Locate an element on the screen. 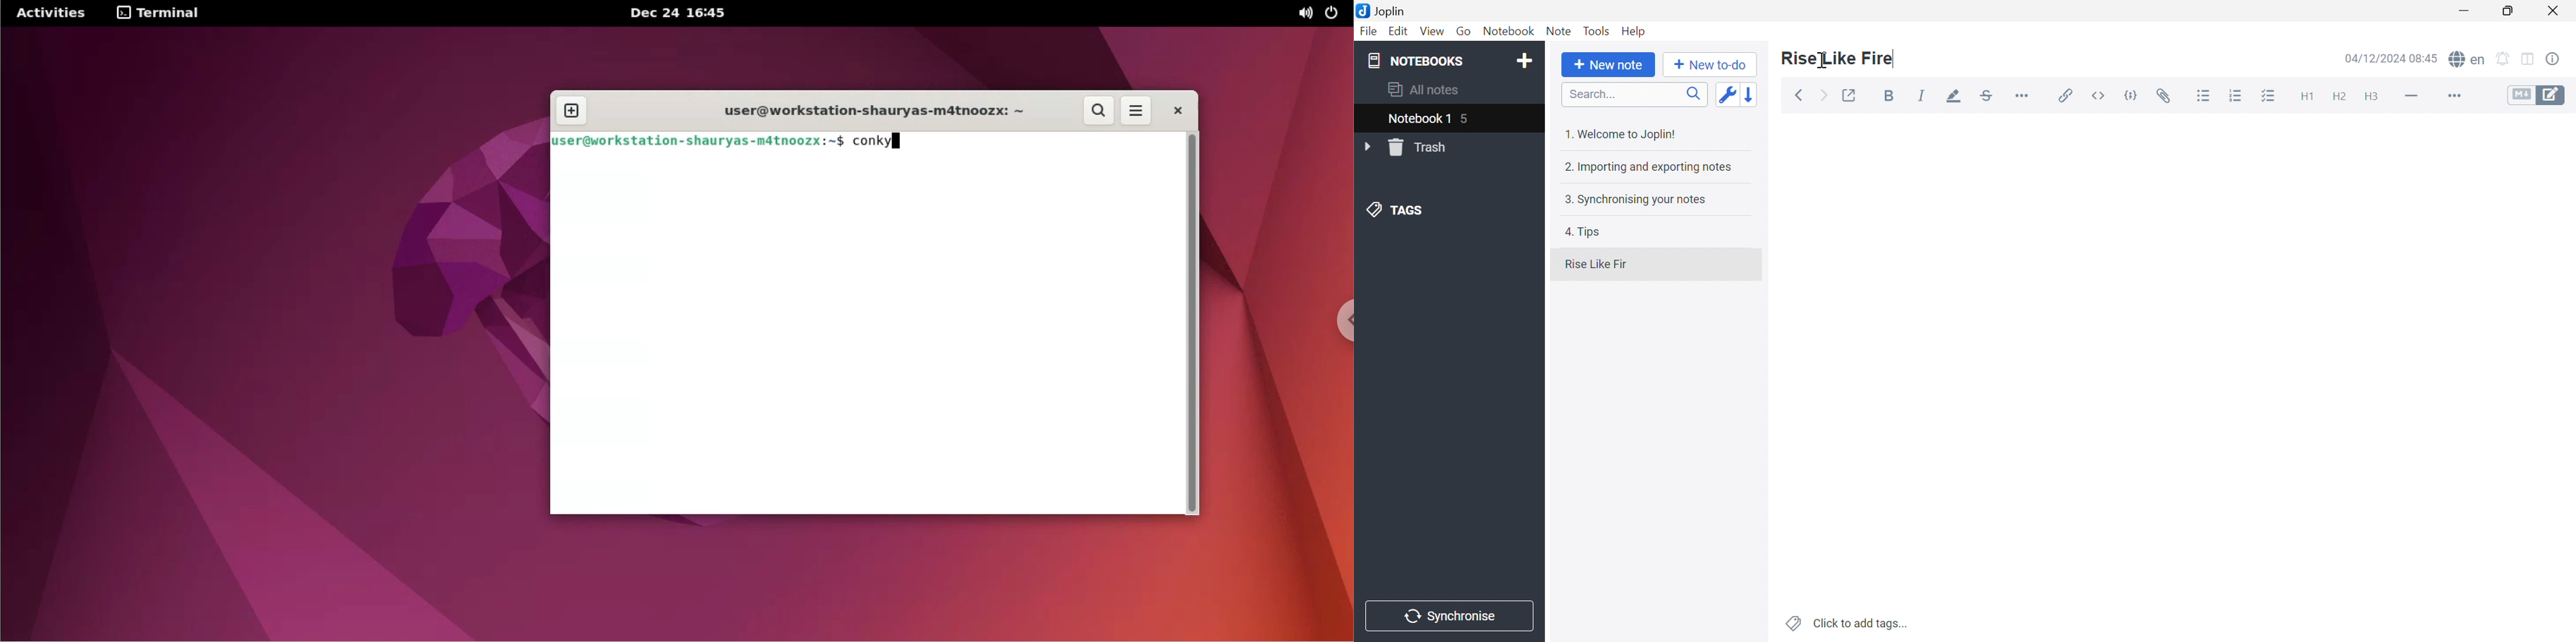 The height and width of the screenshot is (644, 2576). Close is located at coordinates (2555, 10).